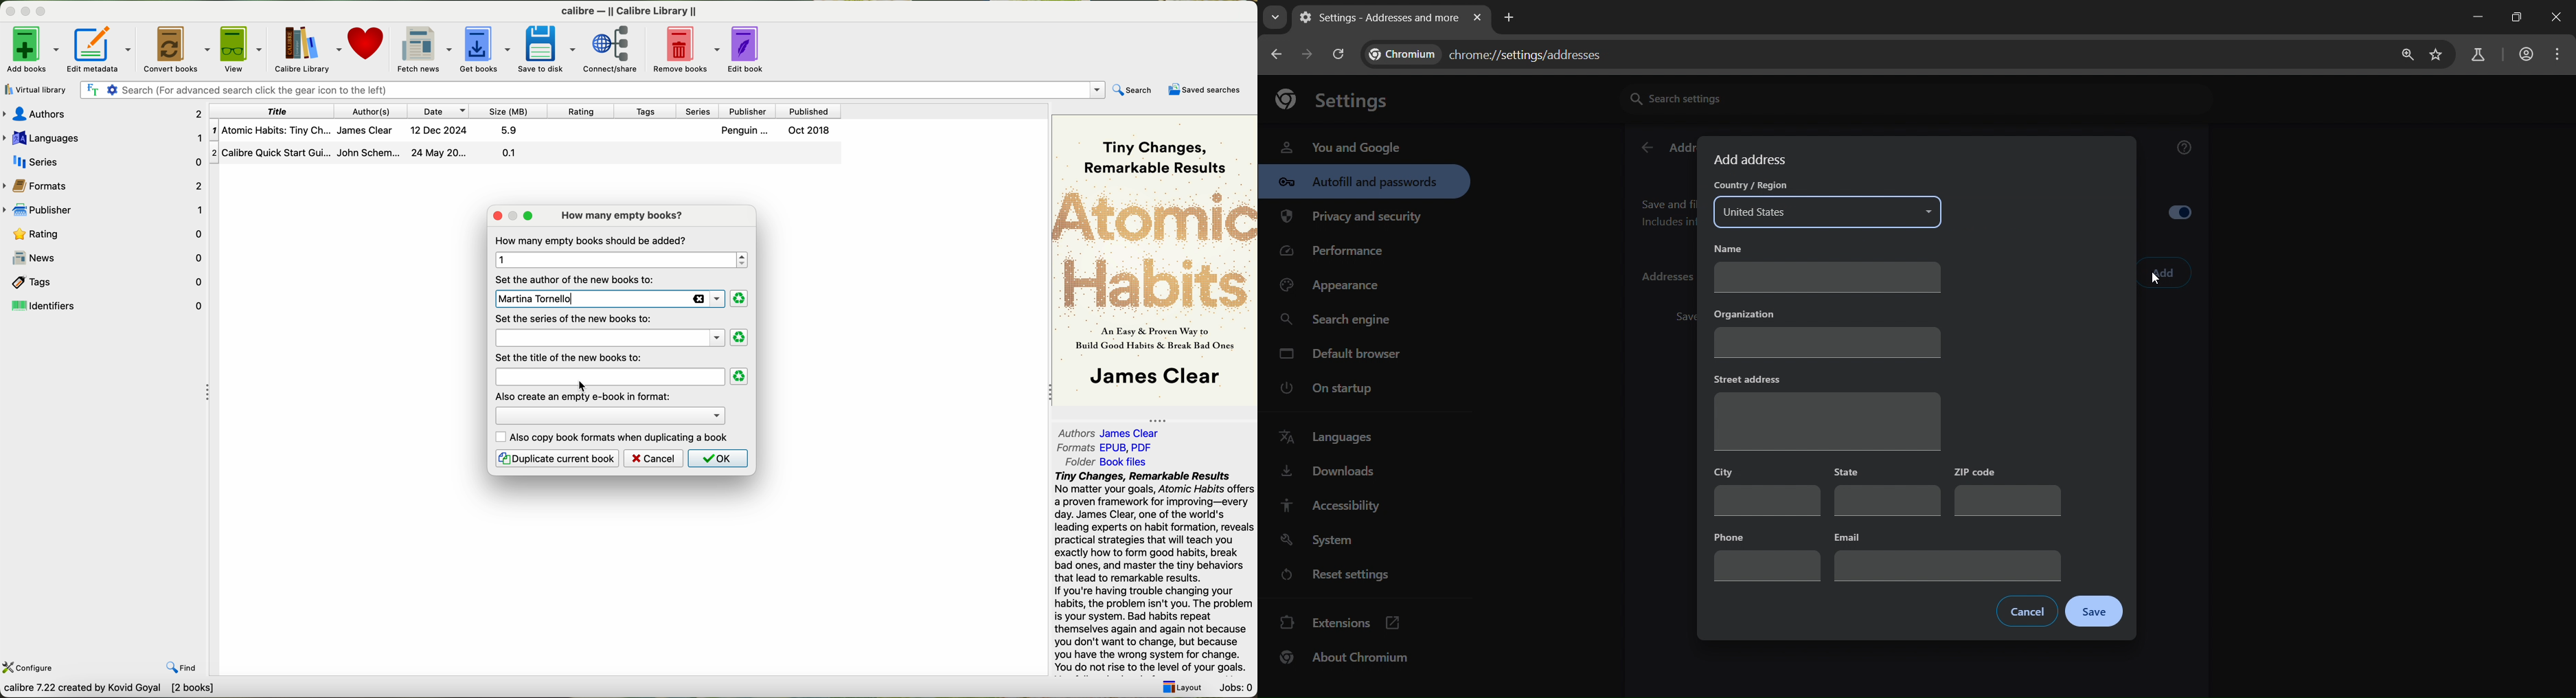 Image resolution: width=2576 pixels, height=700 pixels. What do you see at coordinates (1327, 474) in the screenshot?
I see `downloads` at bounding box center [1327, 474].